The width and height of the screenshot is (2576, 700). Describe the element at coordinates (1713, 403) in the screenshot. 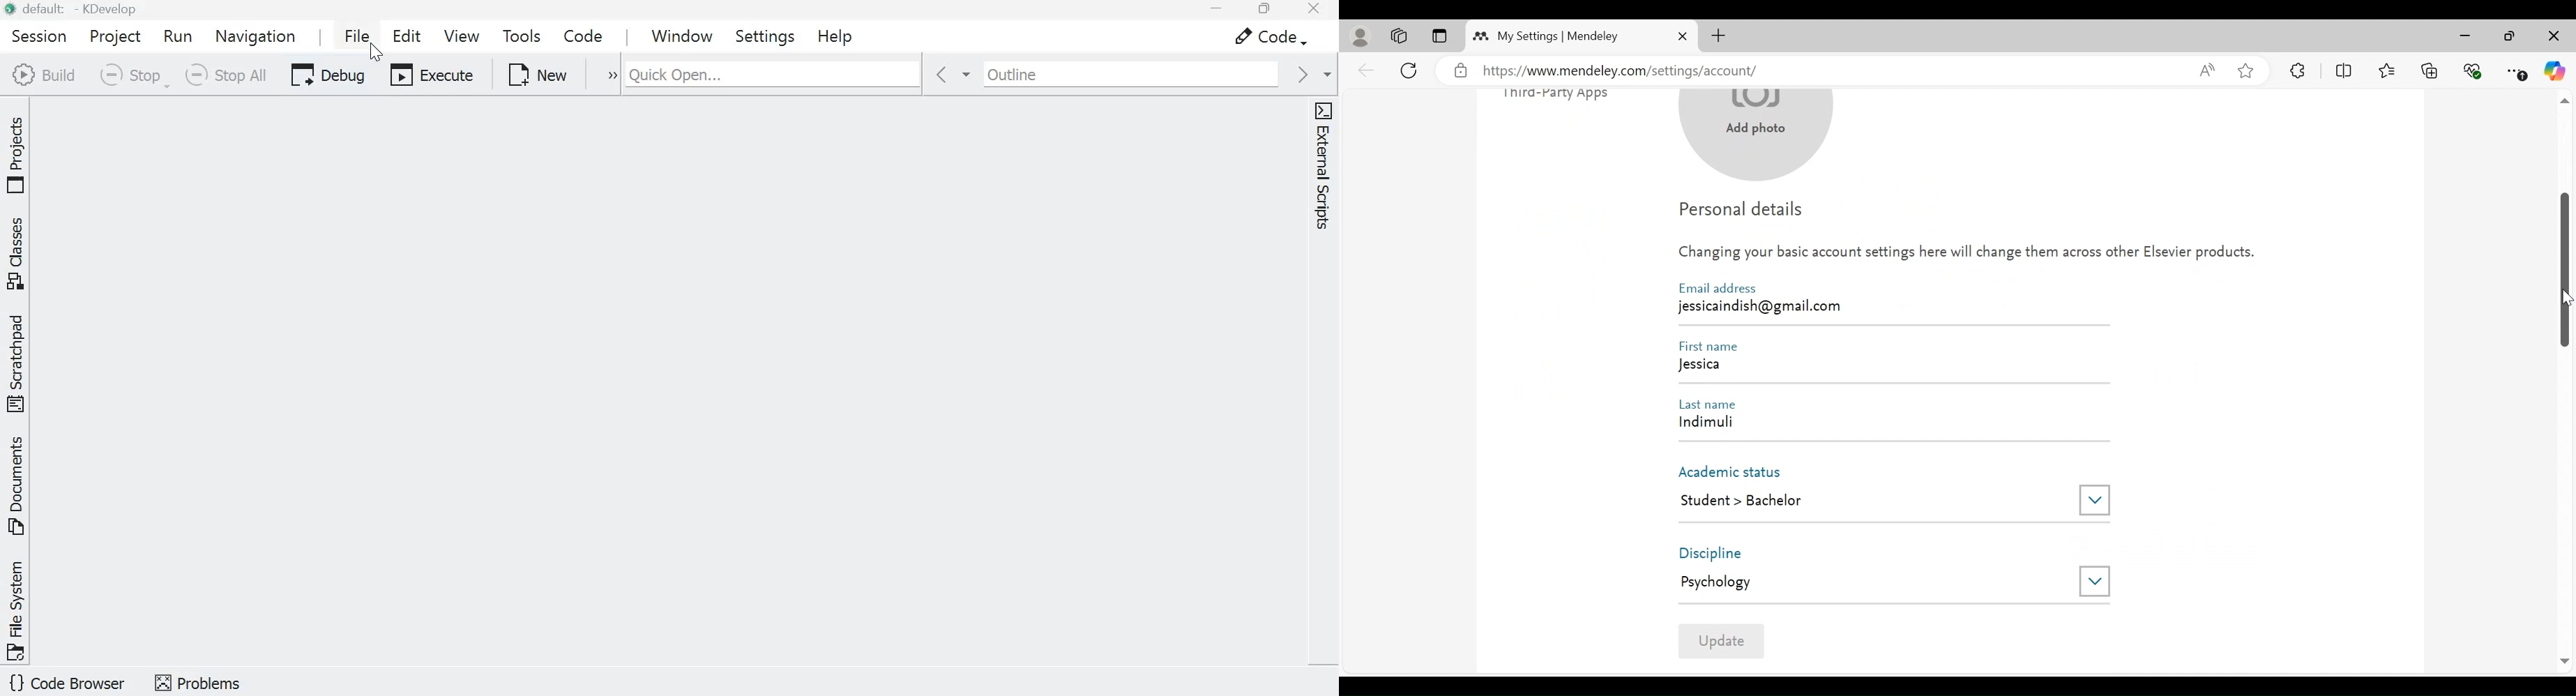

I see `Last Name` at that location.